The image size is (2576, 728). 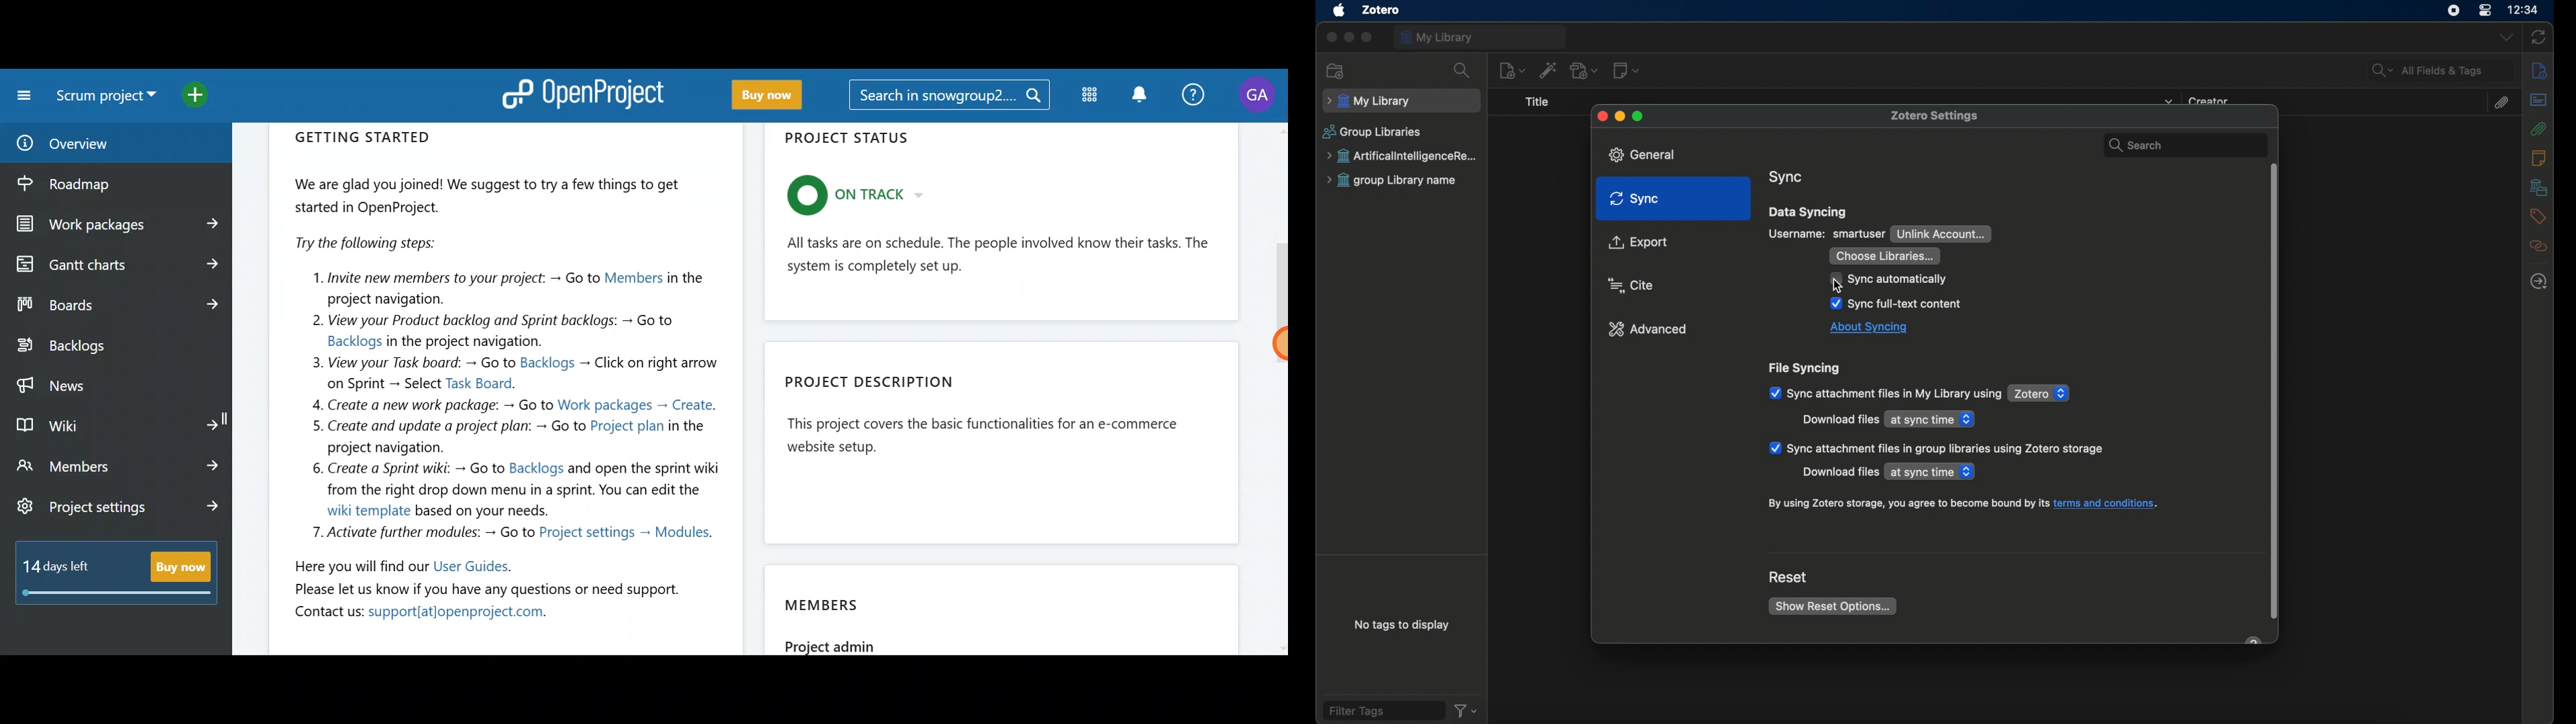 I want to click on search bar, so click(x=2182, y=142).